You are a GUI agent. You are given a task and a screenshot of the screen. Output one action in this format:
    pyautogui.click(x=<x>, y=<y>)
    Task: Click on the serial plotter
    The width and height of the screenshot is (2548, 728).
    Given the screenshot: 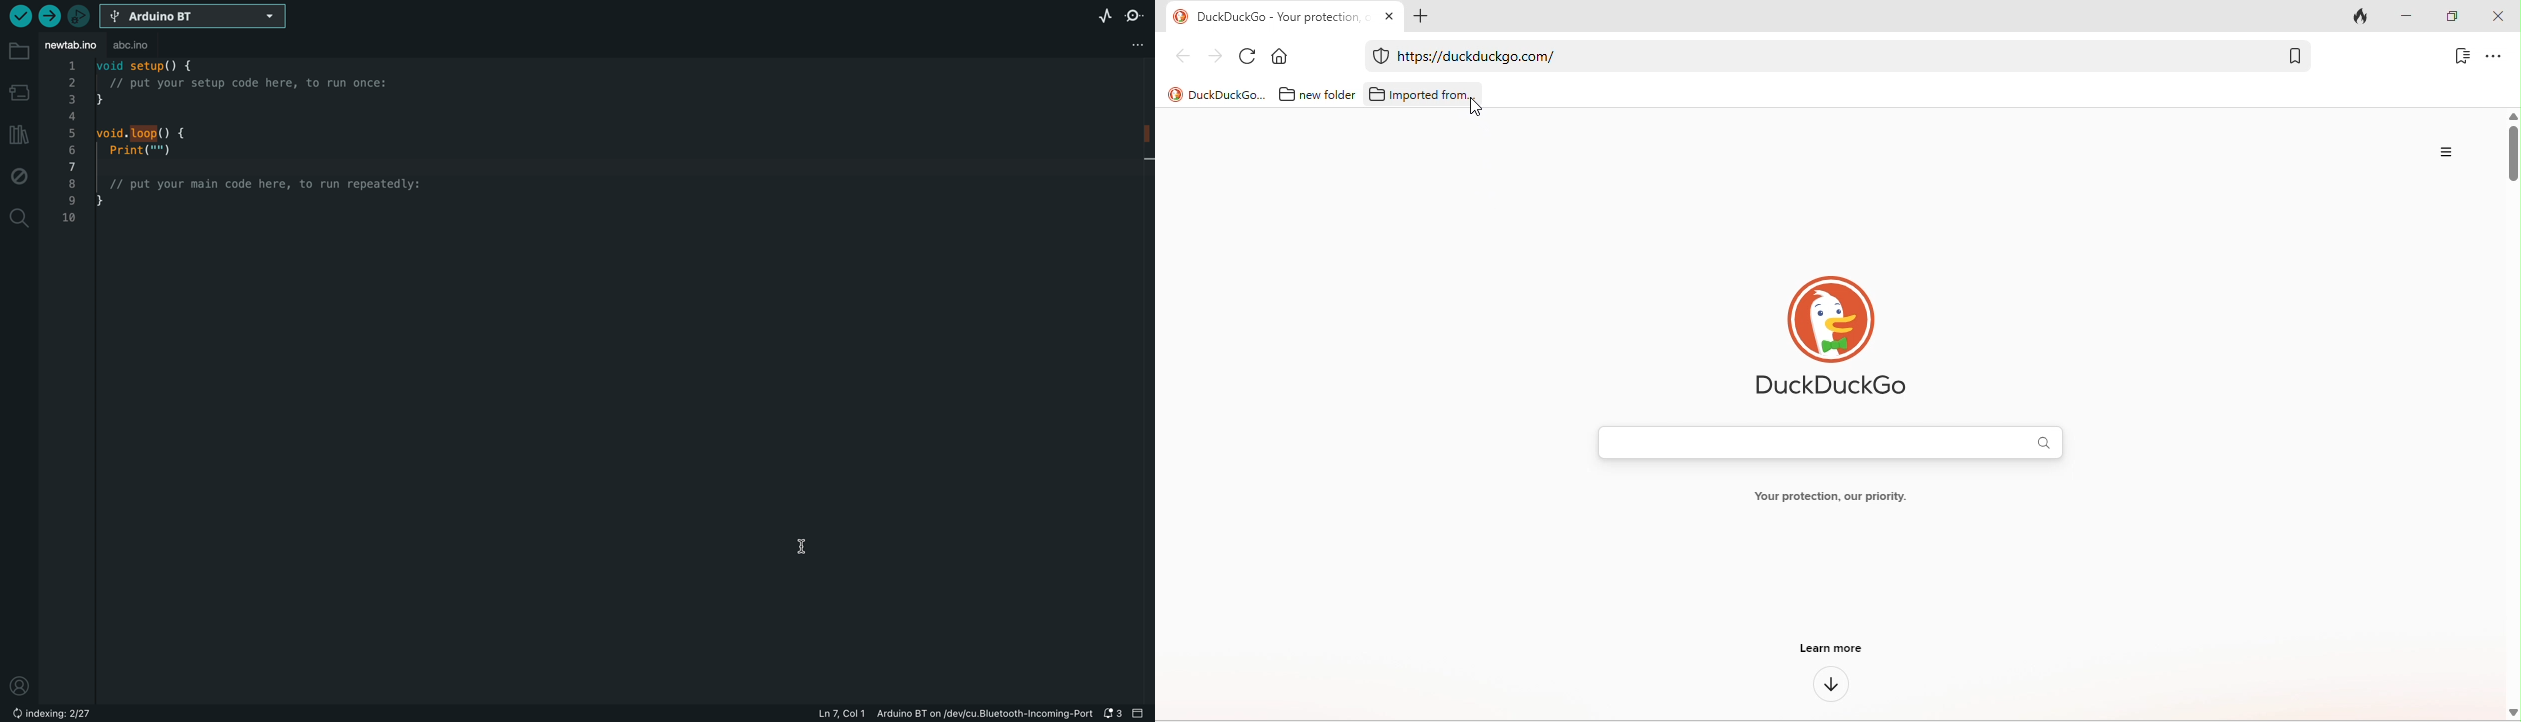 What is the action you would take?
    pyautogui.click(x=1103, y=16)
    